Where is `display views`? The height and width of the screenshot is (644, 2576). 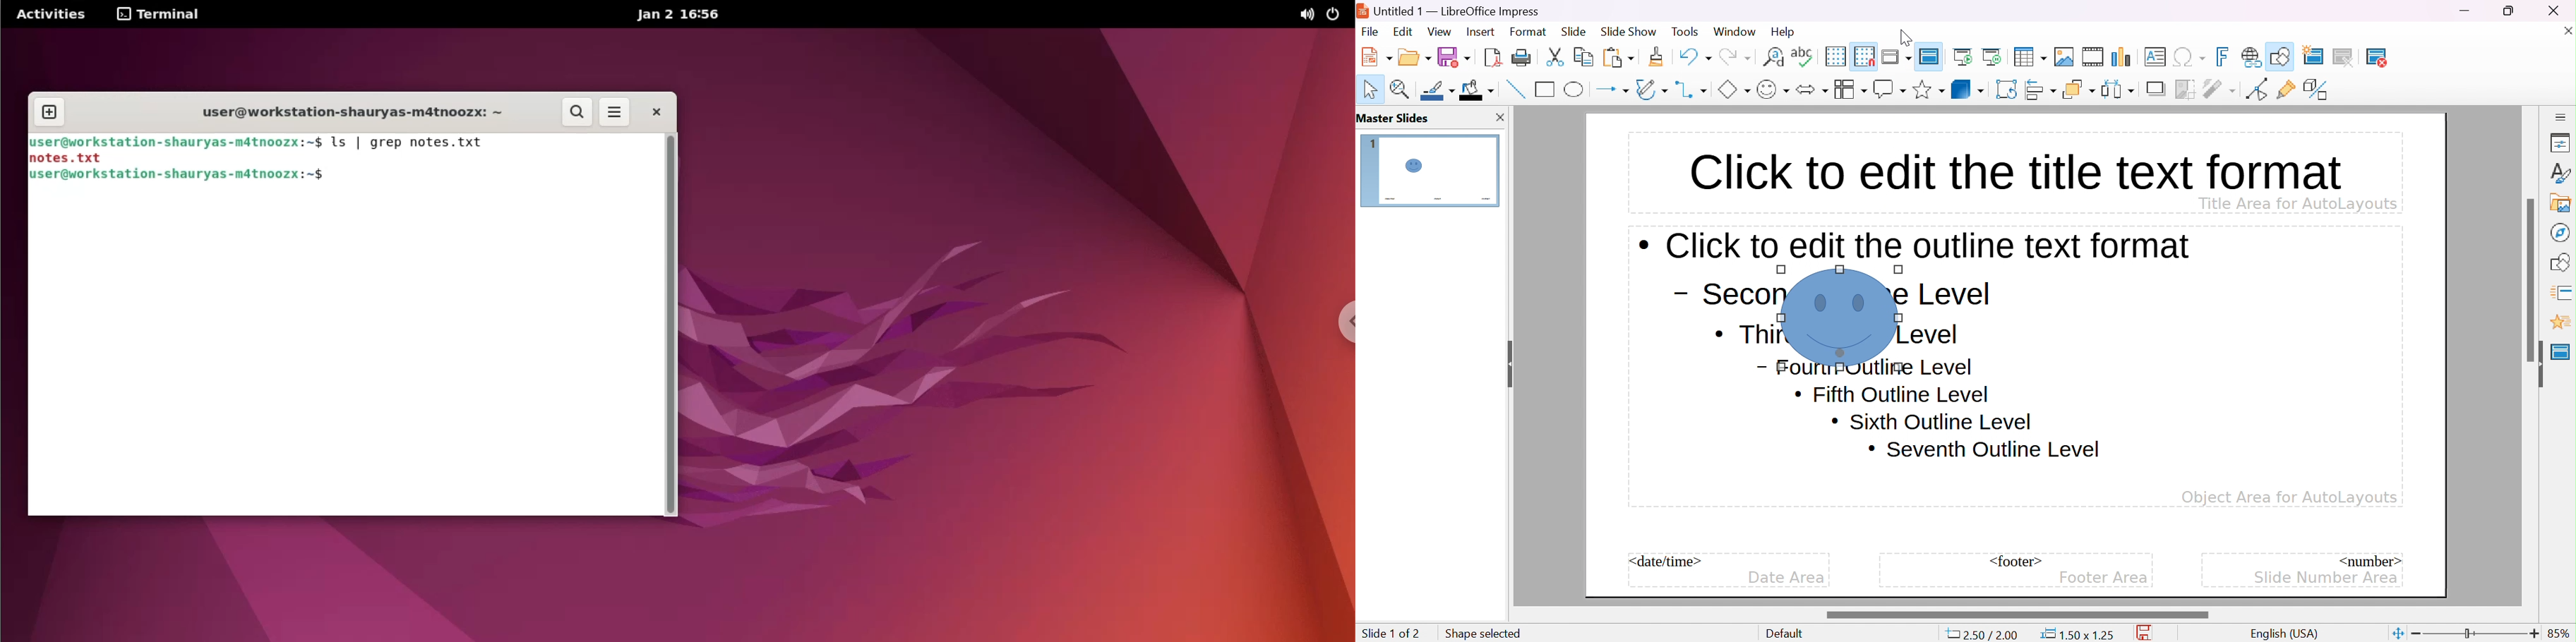 display views is located at coordinates (1898, 55).